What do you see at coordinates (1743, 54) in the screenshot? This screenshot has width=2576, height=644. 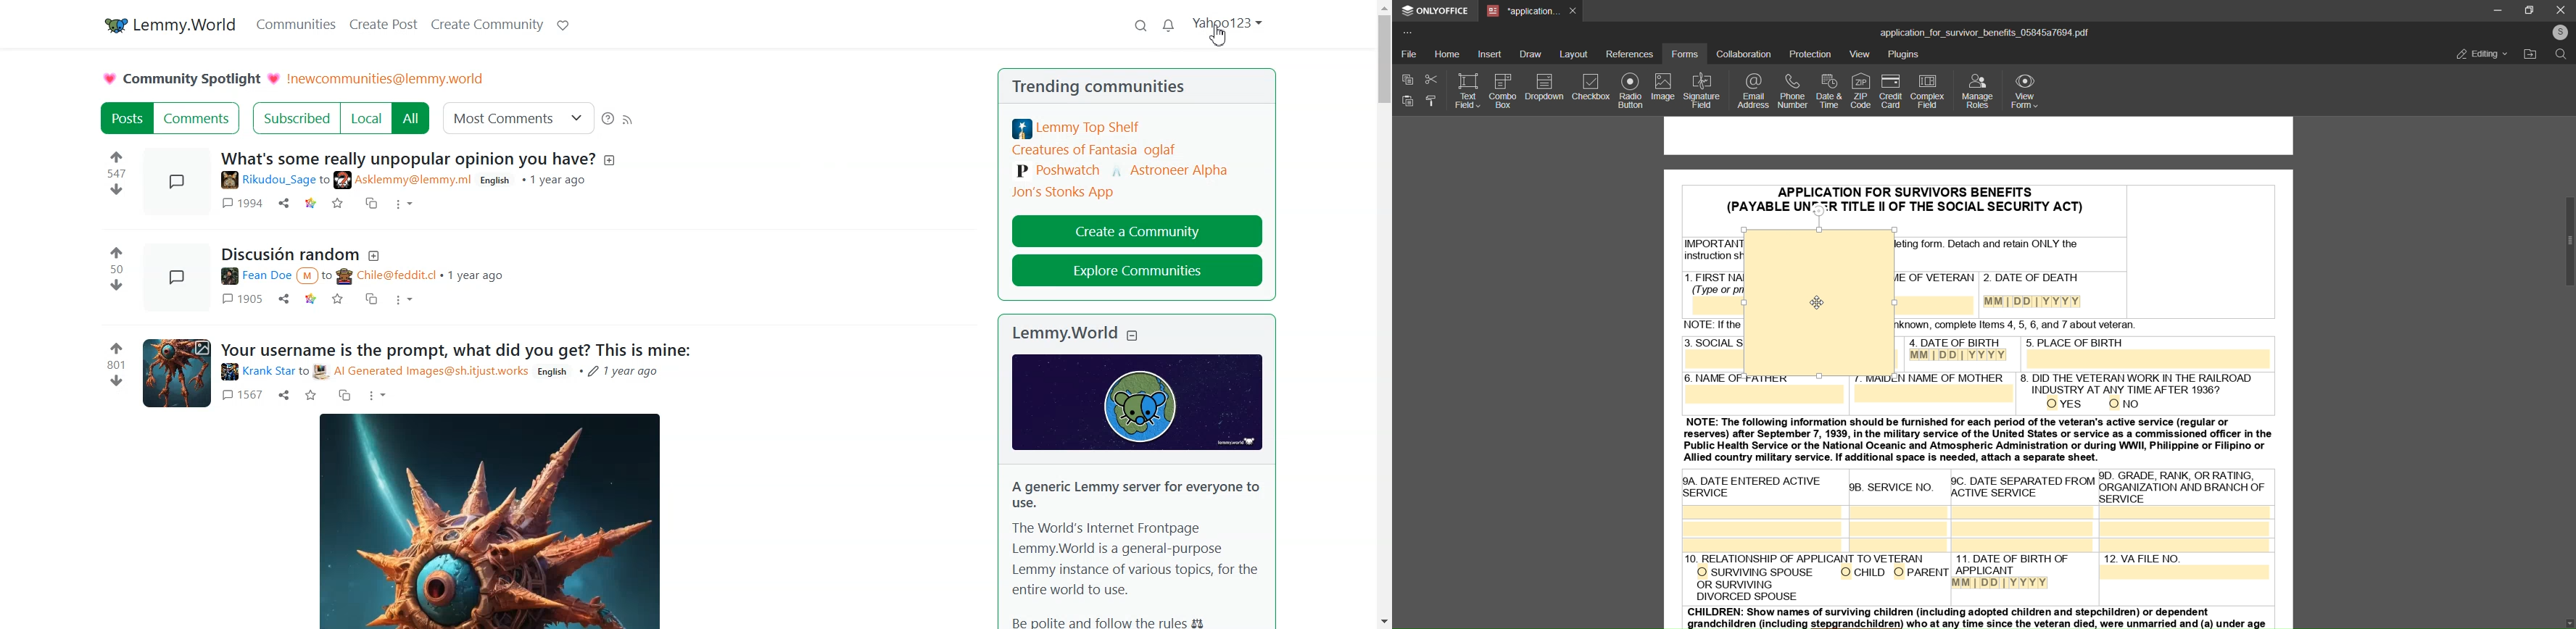 I see `collaboration` at bounding box center [1743, 54].